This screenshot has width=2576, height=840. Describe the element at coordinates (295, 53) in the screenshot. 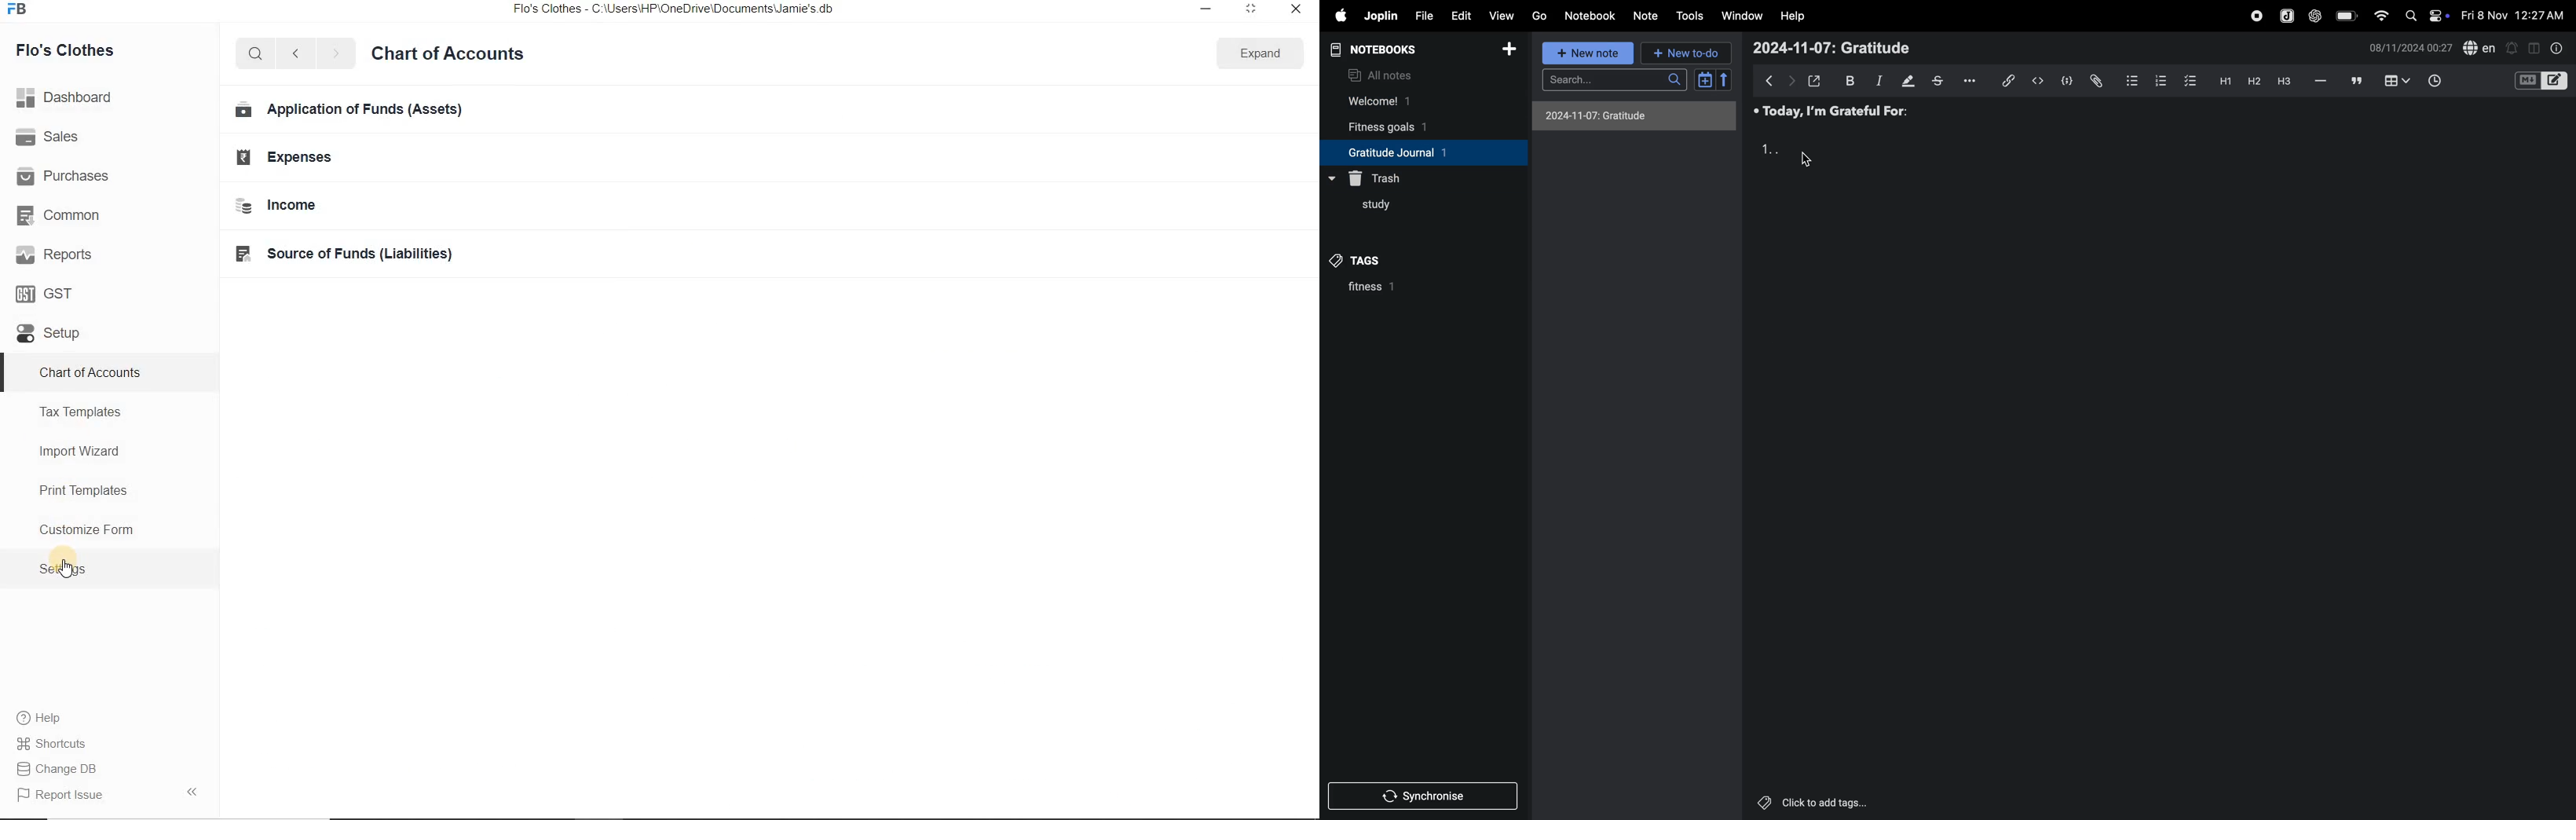

I see `Back` at that location.